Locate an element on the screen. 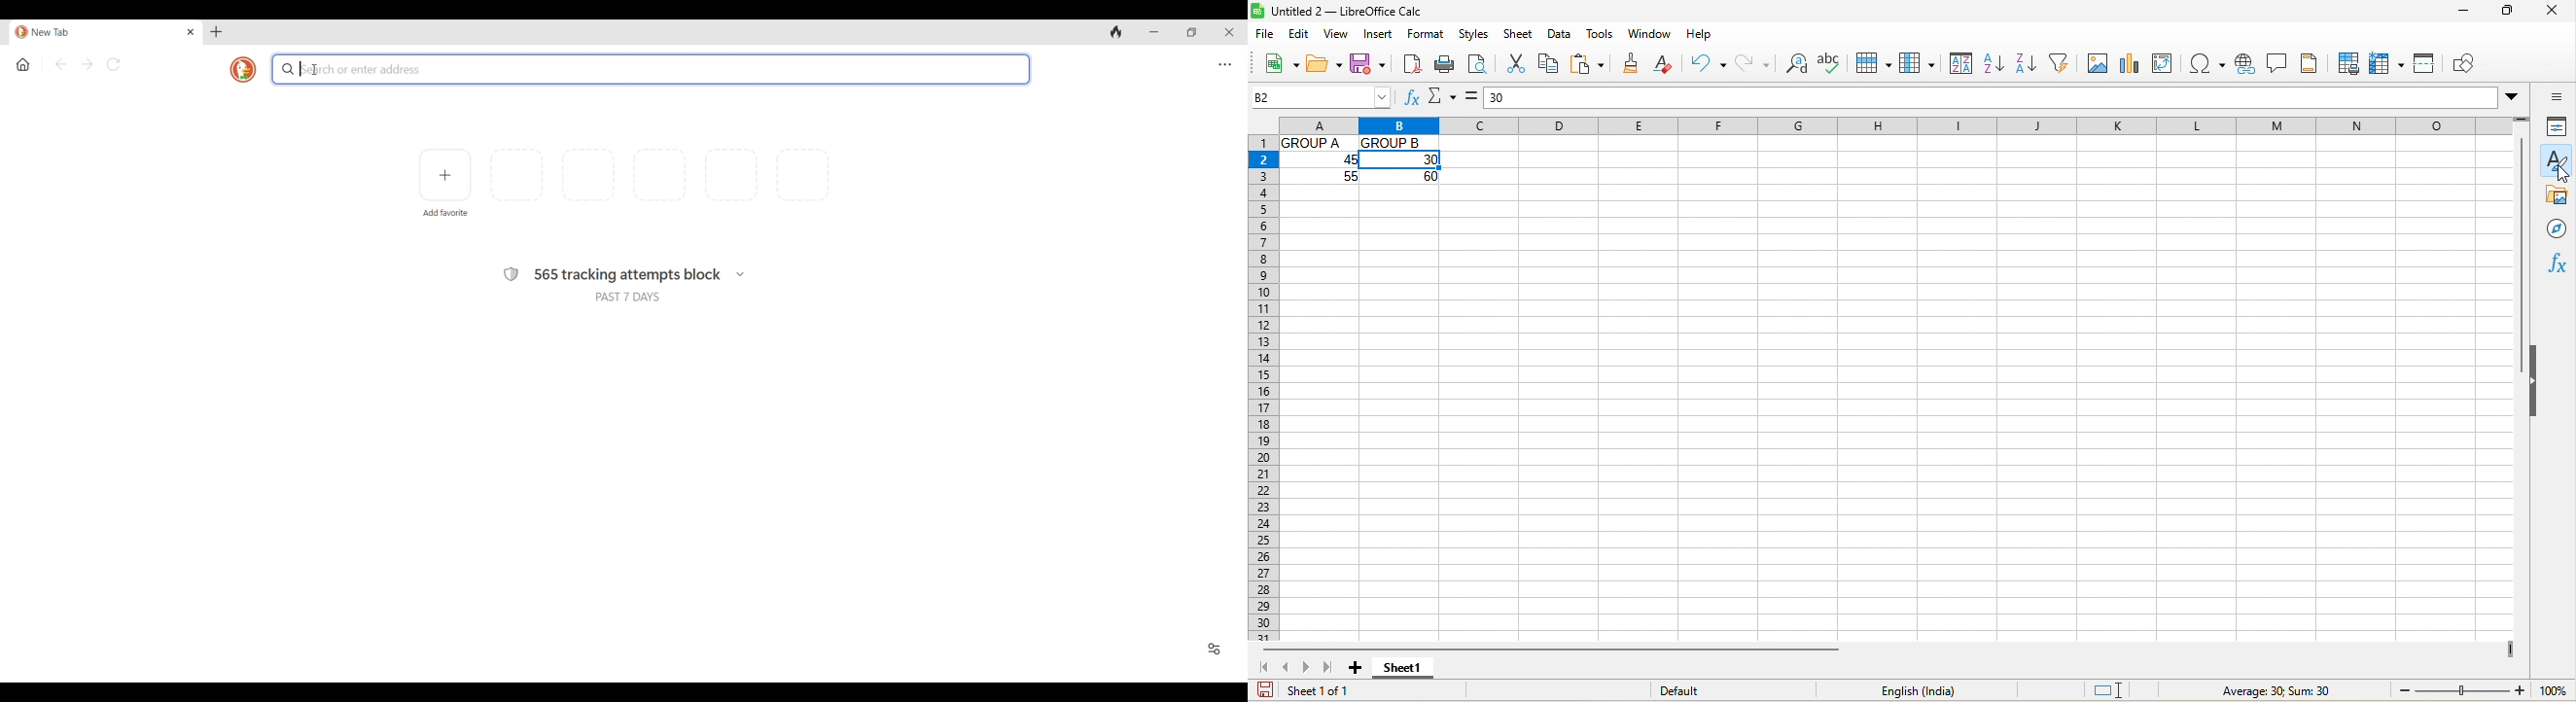  save is located at coordinates (1262, 690).